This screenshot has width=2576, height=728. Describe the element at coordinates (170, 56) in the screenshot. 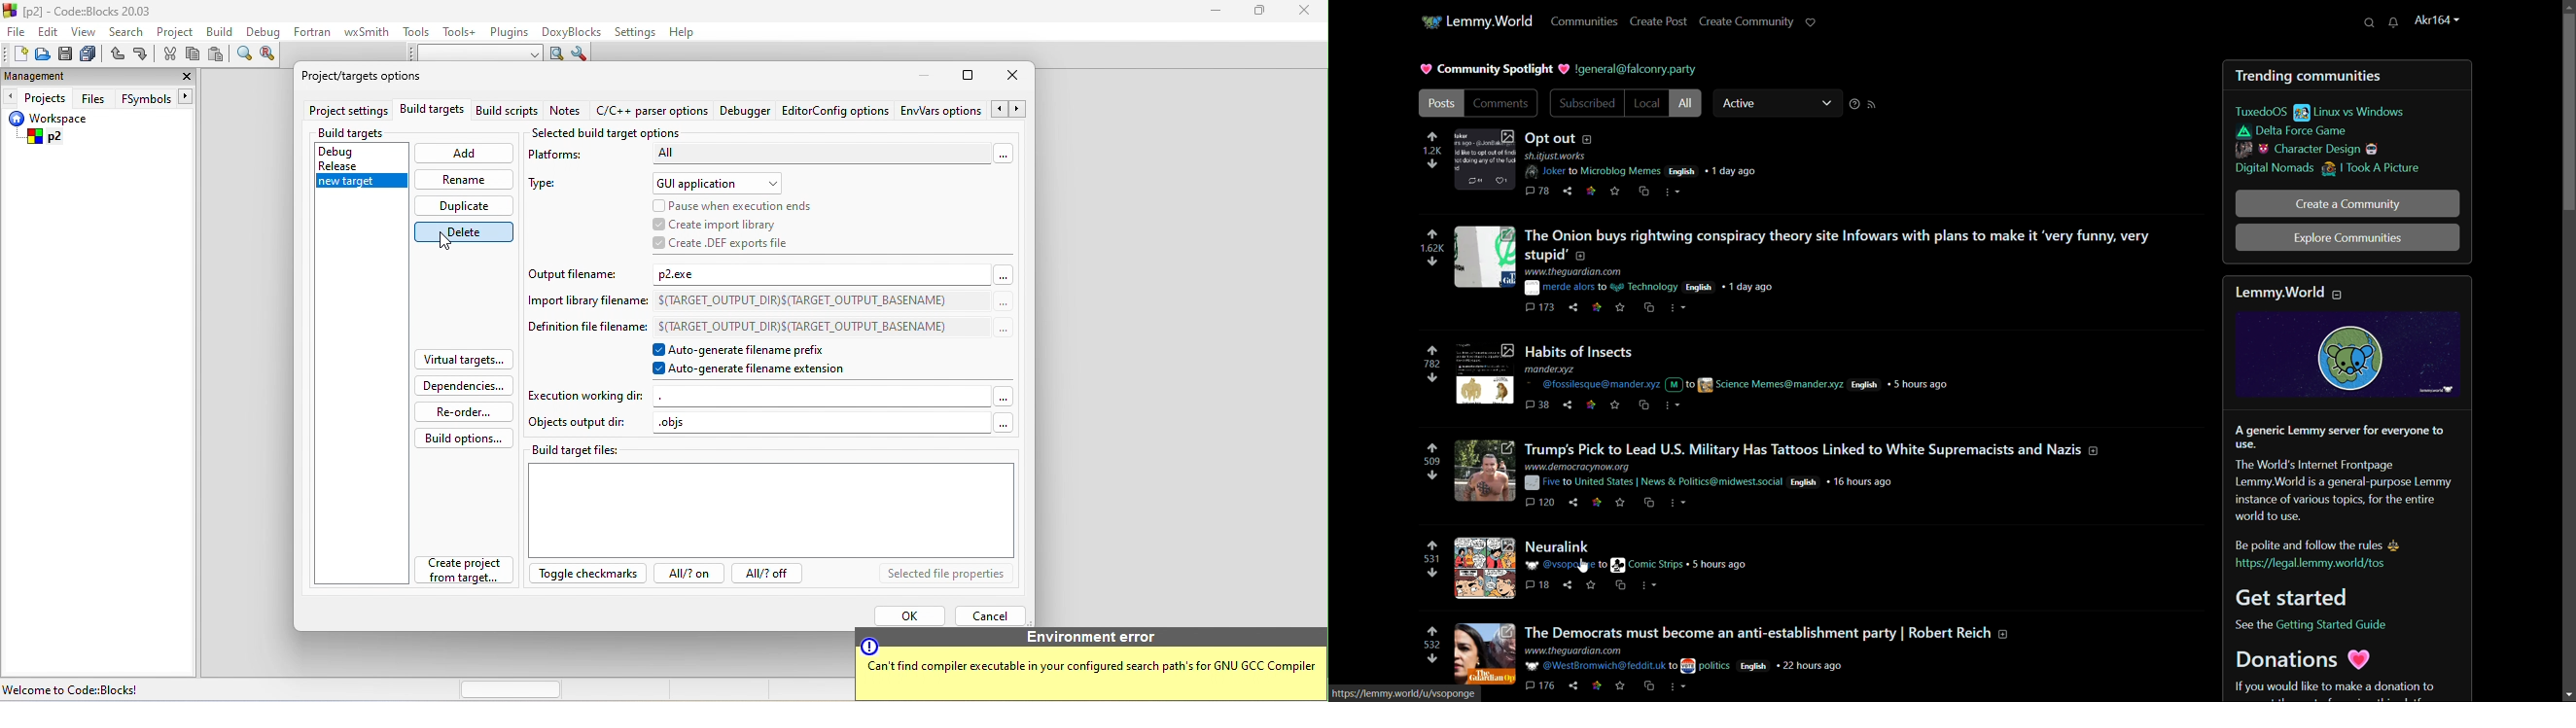

I see `cut` at that location.